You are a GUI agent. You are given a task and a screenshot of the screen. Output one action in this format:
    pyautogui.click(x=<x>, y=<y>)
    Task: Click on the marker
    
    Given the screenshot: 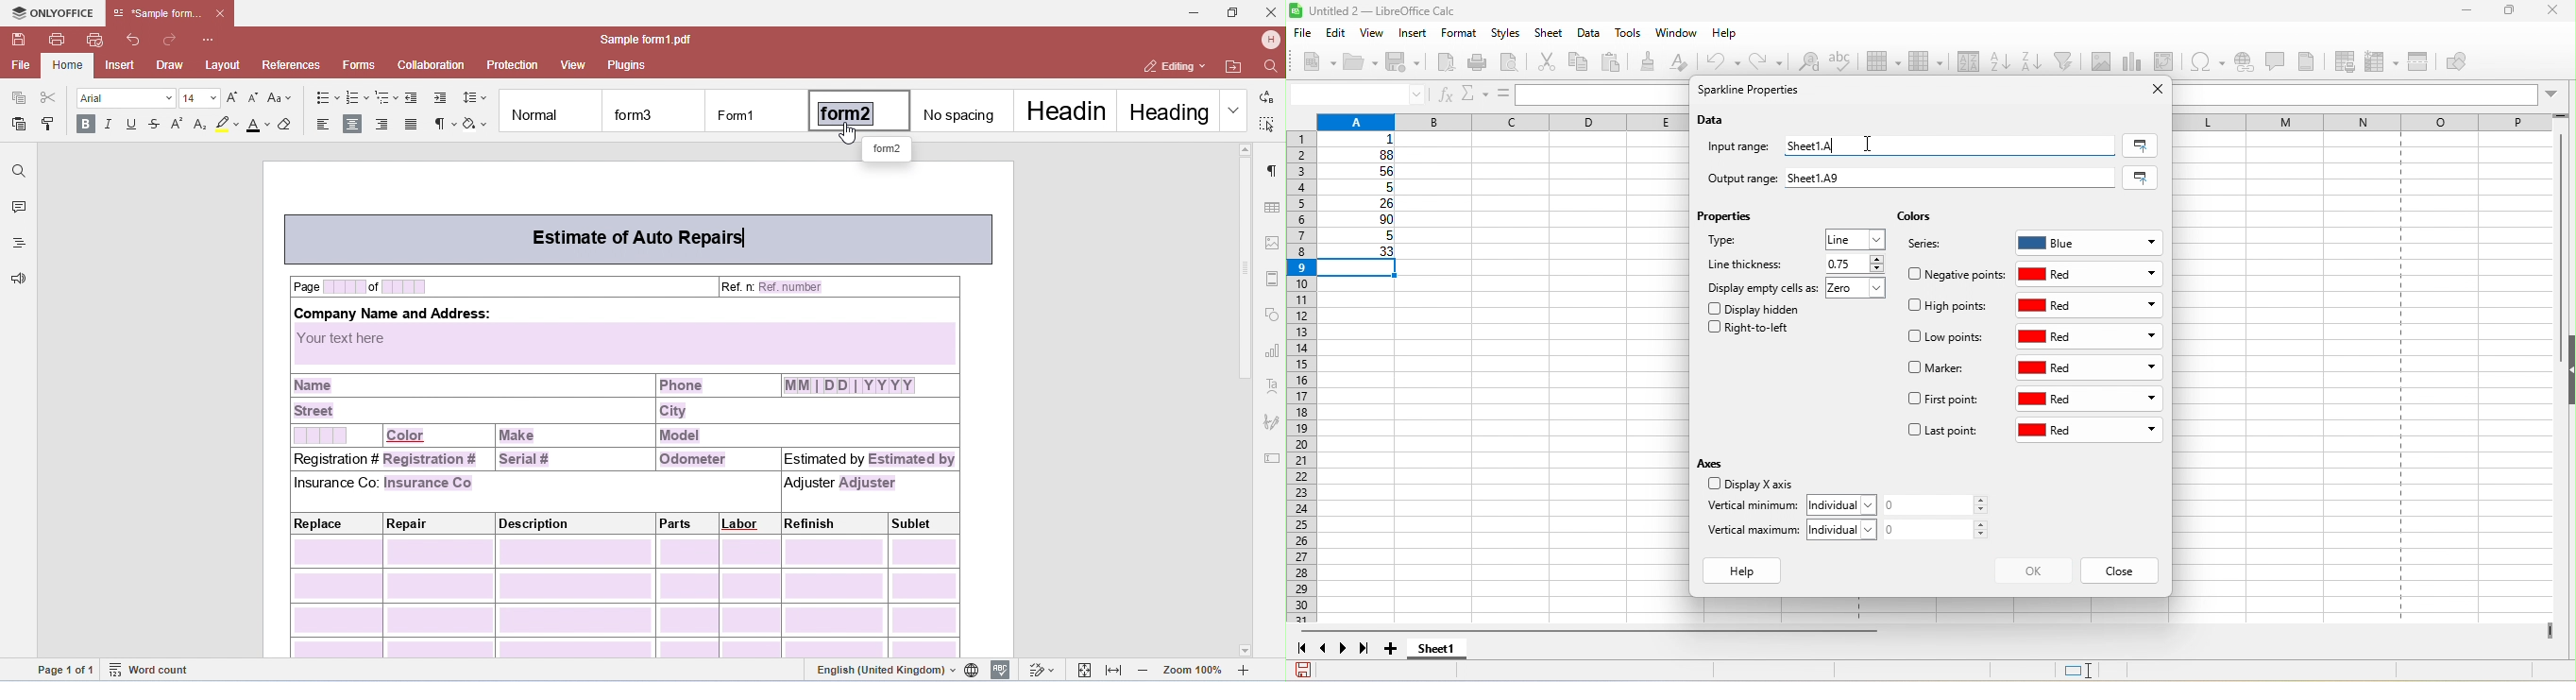 What is the action you would take?
    pyautogui.click(x=1940, y=369)
    